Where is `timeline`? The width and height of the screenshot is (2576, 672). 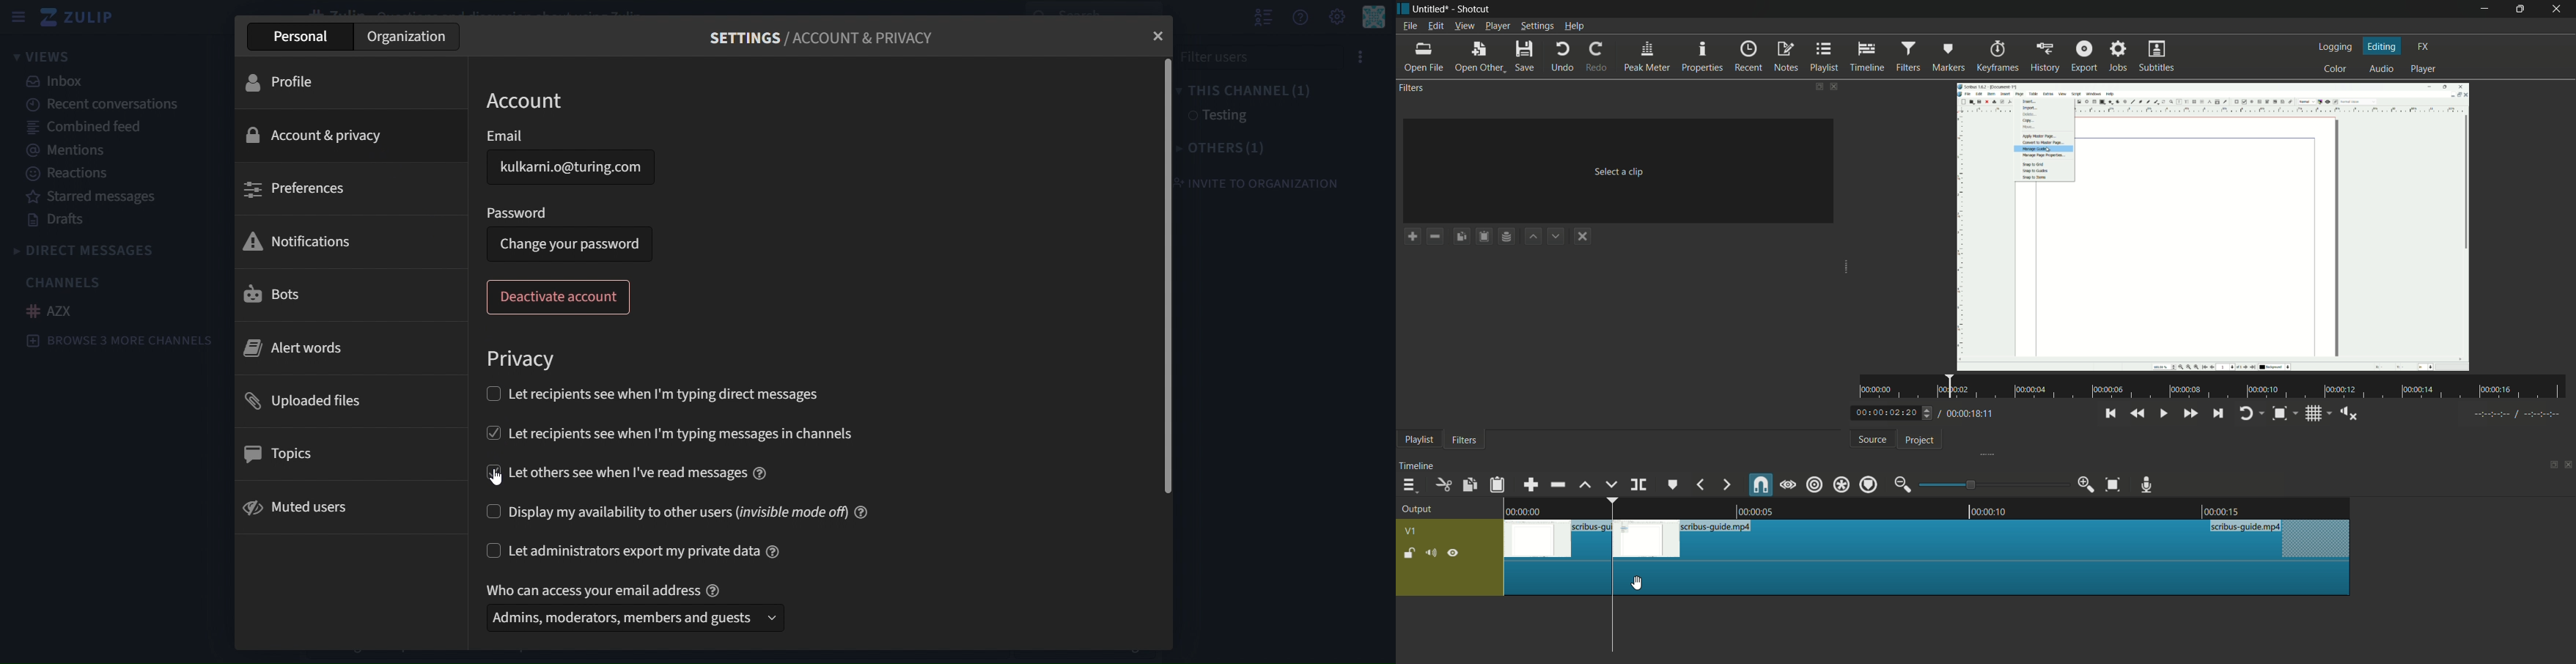
timeline is located at coordinates (1417, 466).